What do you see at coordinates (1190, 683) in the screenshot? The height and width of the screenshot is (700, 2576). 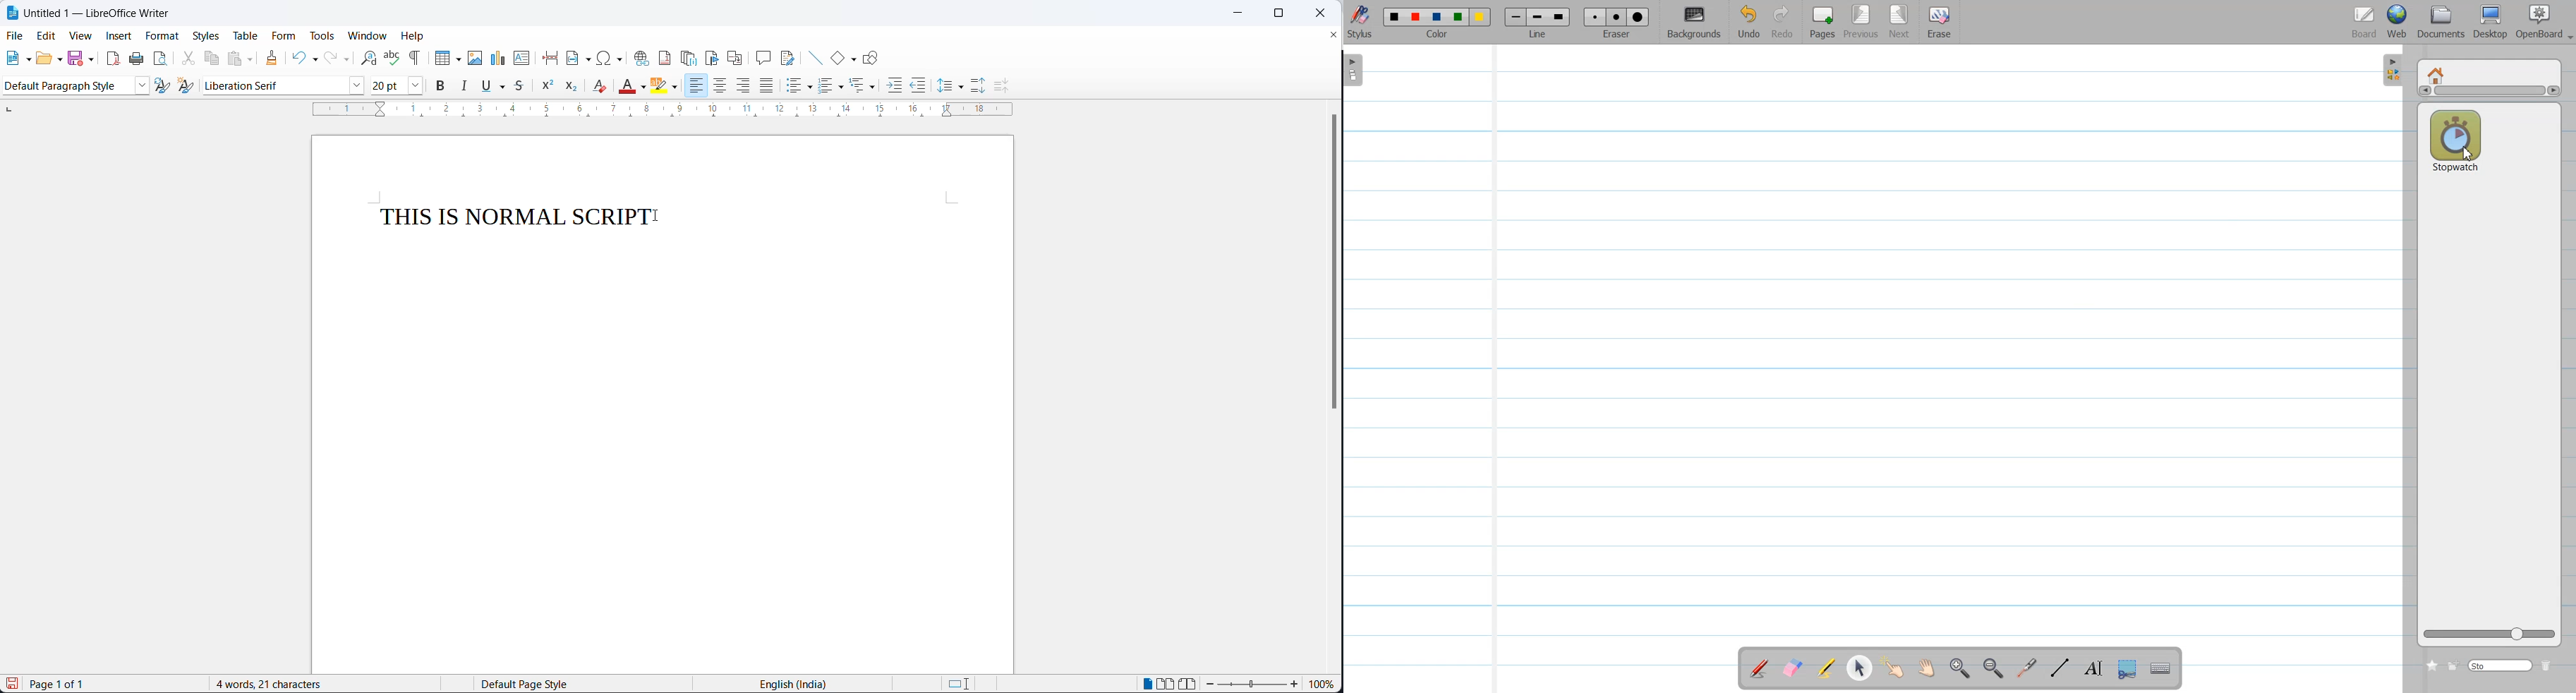 I see `book view` at bounding box center [1190, 683].